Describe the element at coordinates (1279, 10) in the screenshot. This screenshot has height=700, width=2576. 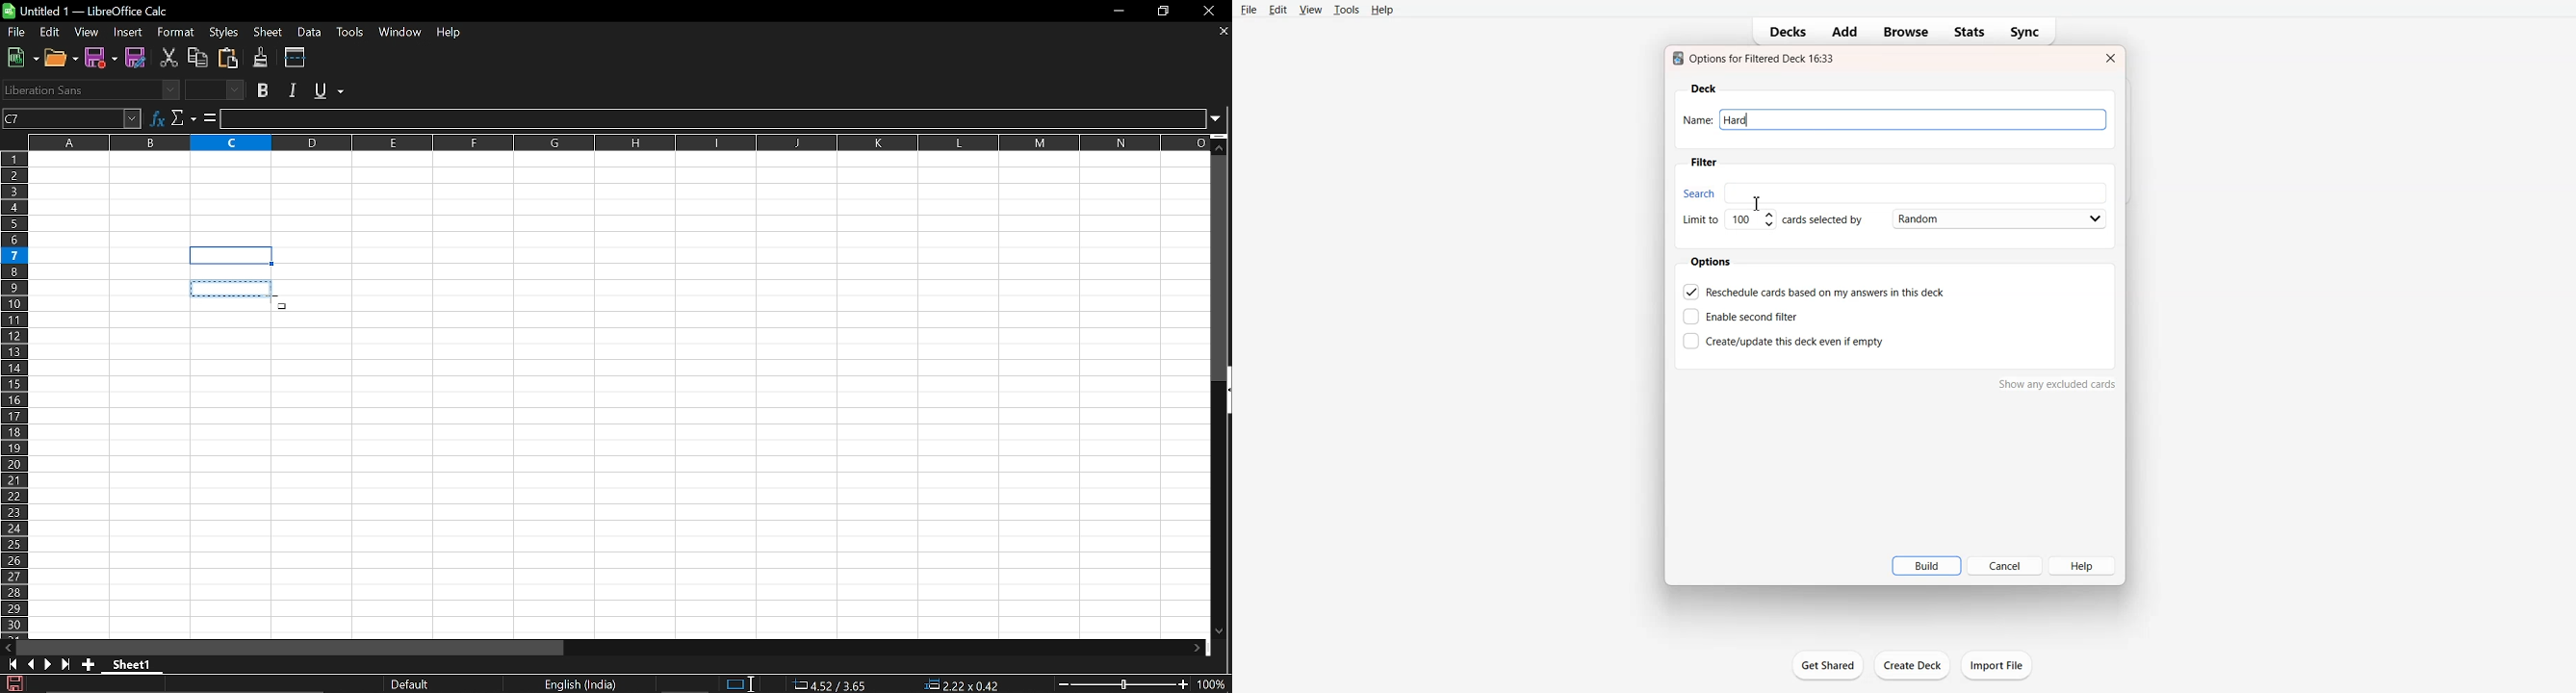
I see `Edit` at that location.